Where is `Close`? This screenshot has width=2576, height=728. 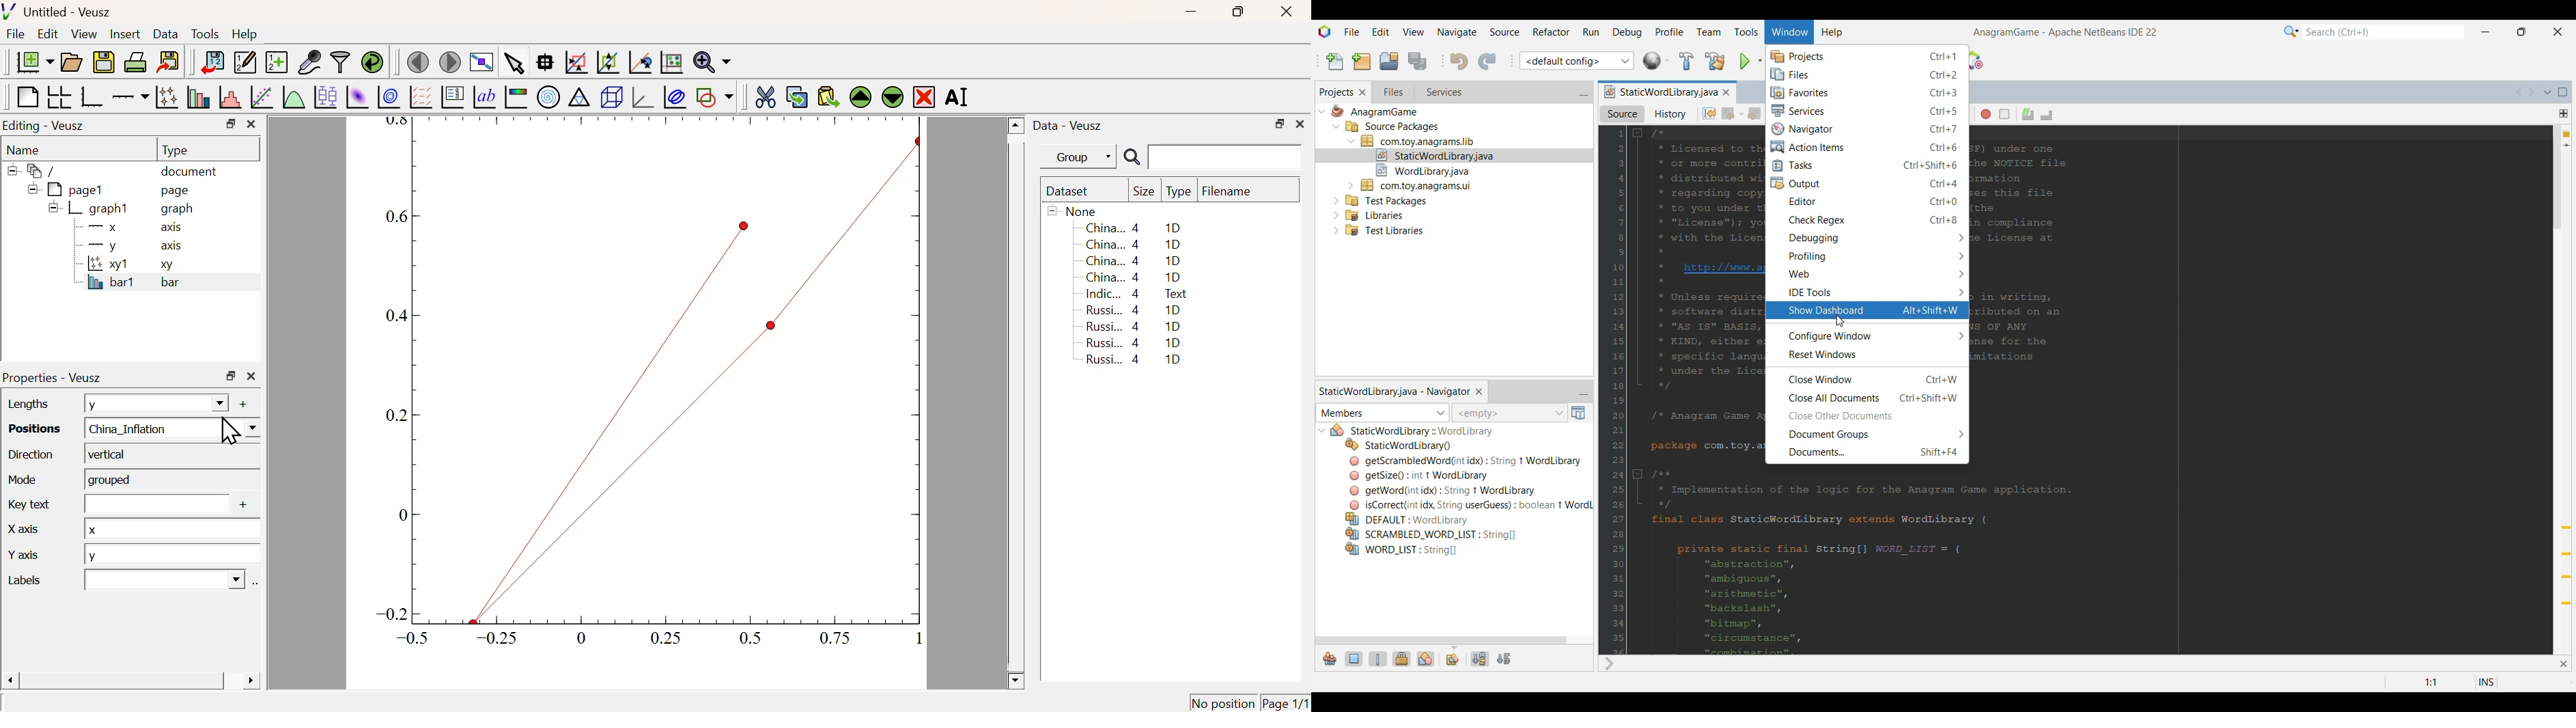
Close is located at coordinates (2563, 664).